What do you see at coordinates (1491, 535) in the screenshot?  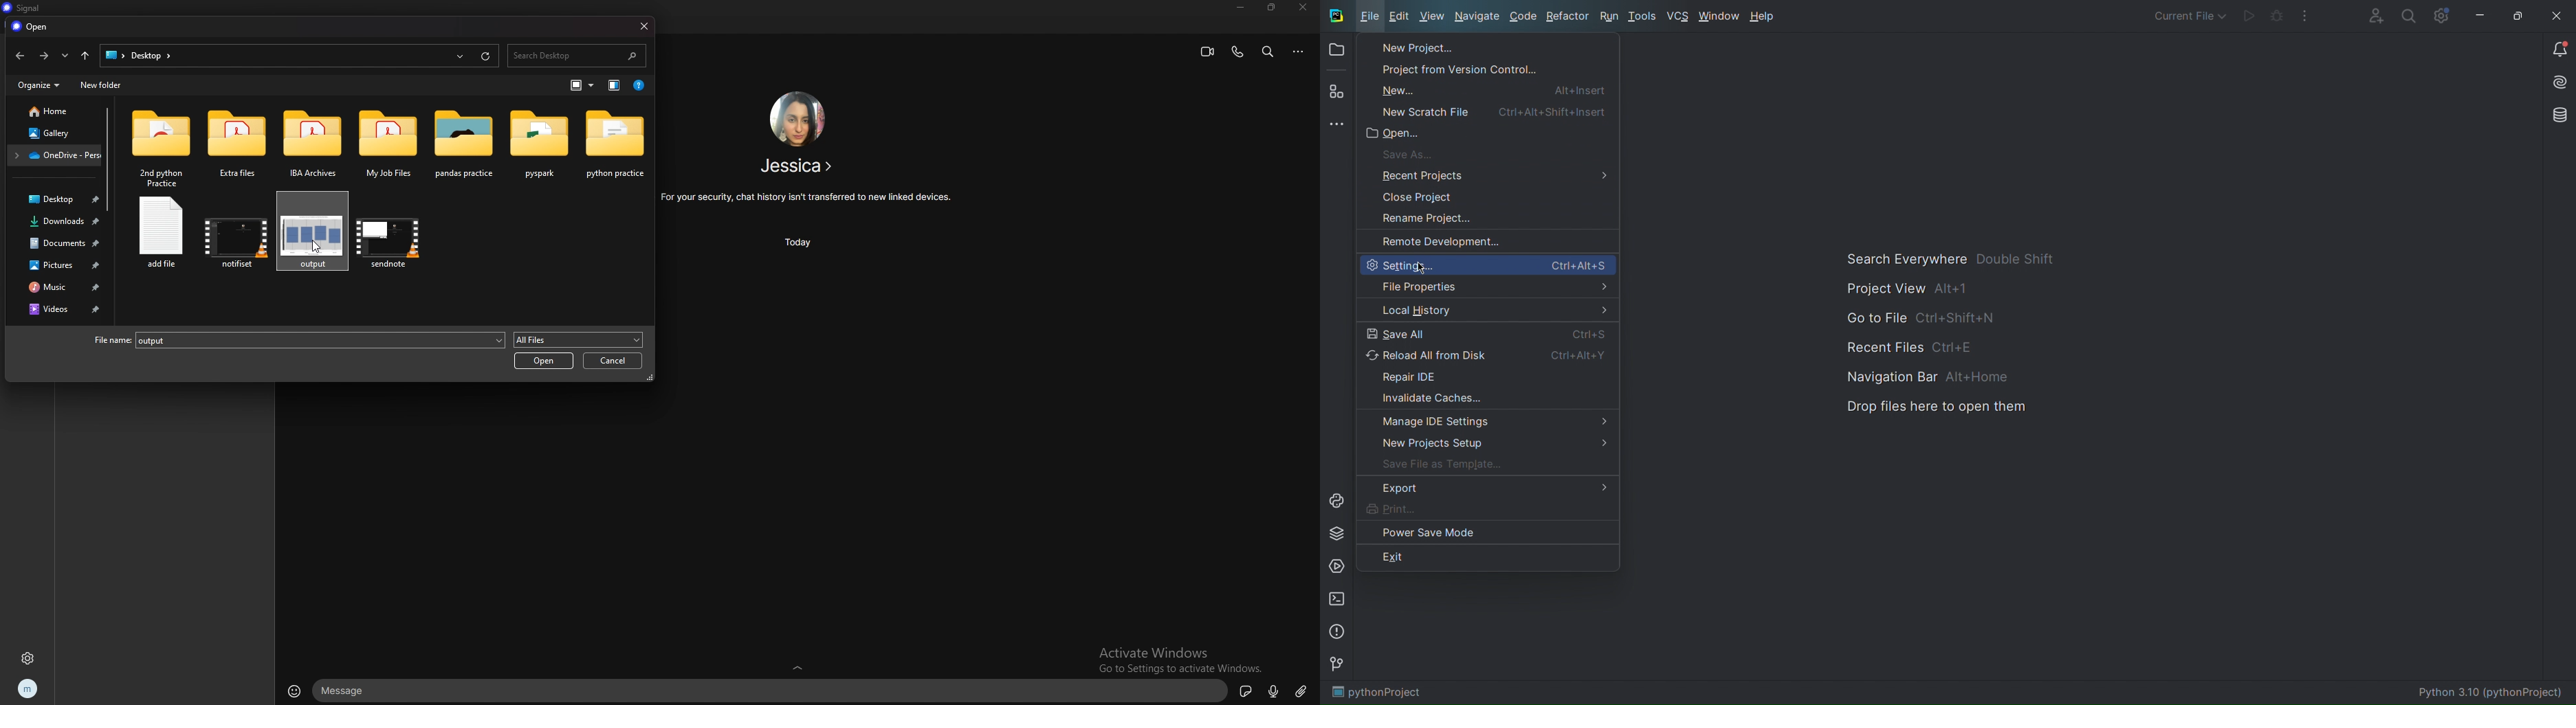 I see `Power Save Mode` at bounding box center [1491, 535].